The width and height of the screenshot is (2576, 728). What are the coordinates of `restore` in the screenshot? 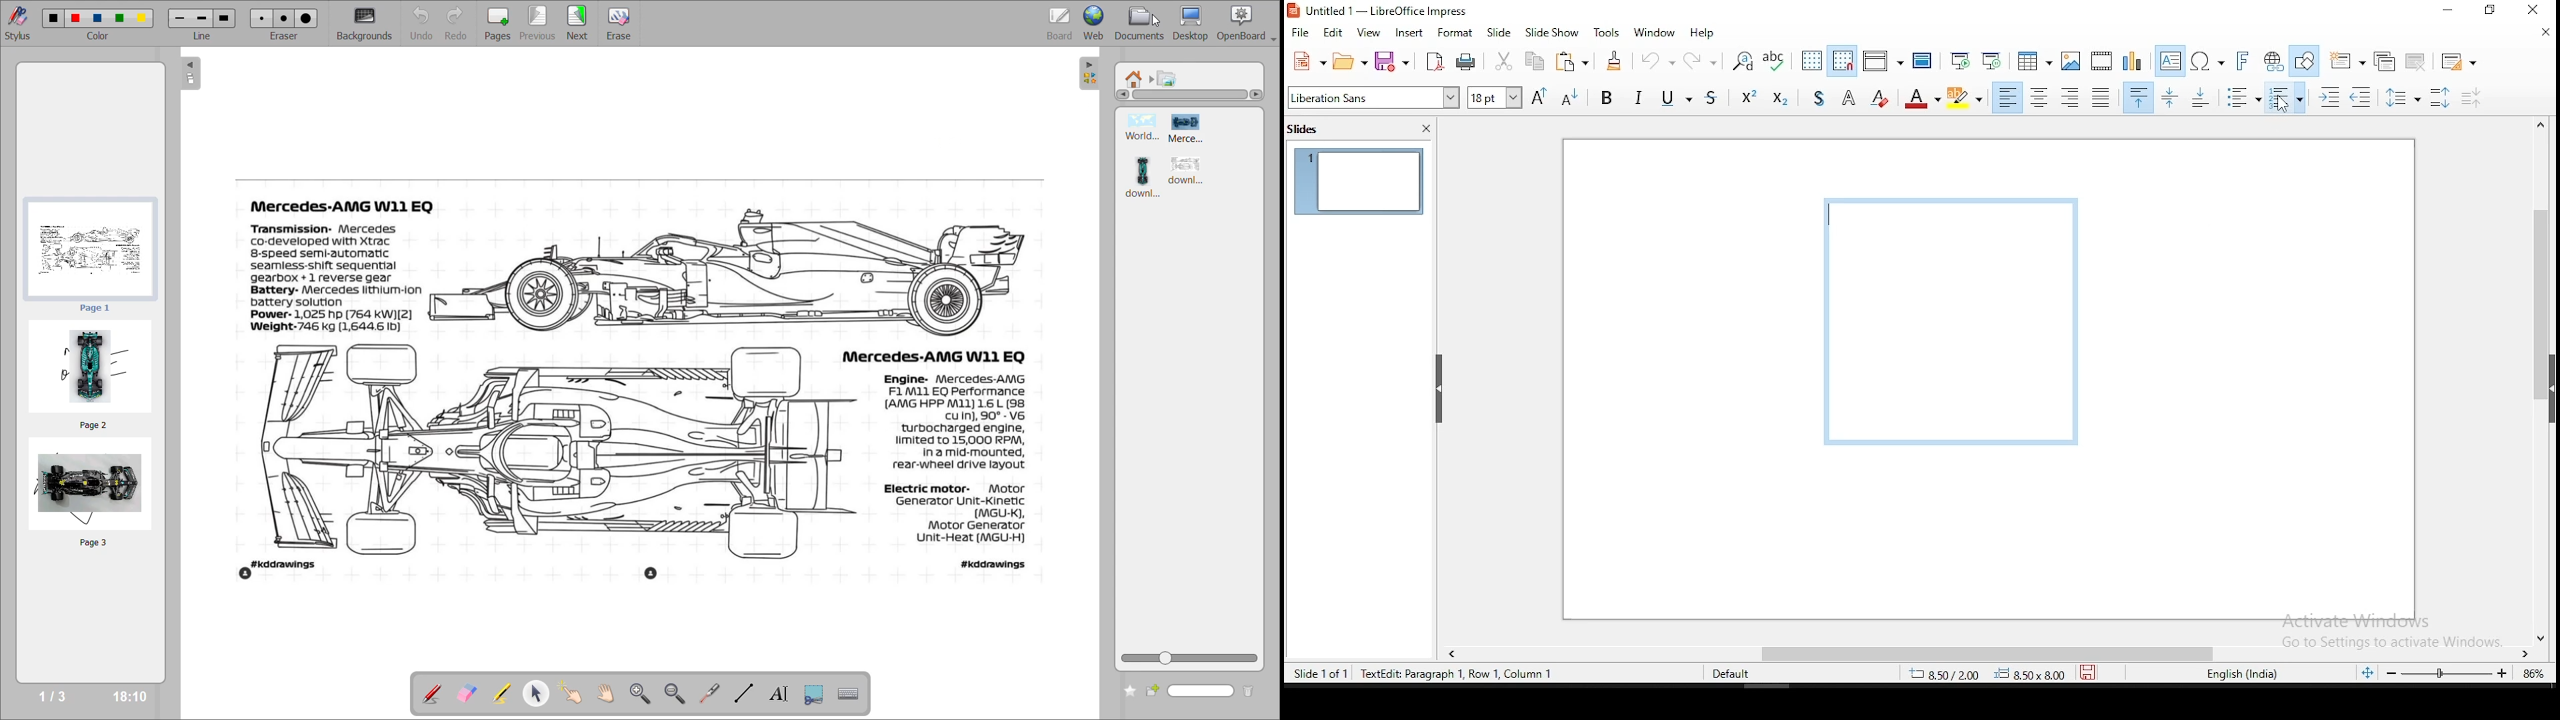 It's located at (2490, 11).